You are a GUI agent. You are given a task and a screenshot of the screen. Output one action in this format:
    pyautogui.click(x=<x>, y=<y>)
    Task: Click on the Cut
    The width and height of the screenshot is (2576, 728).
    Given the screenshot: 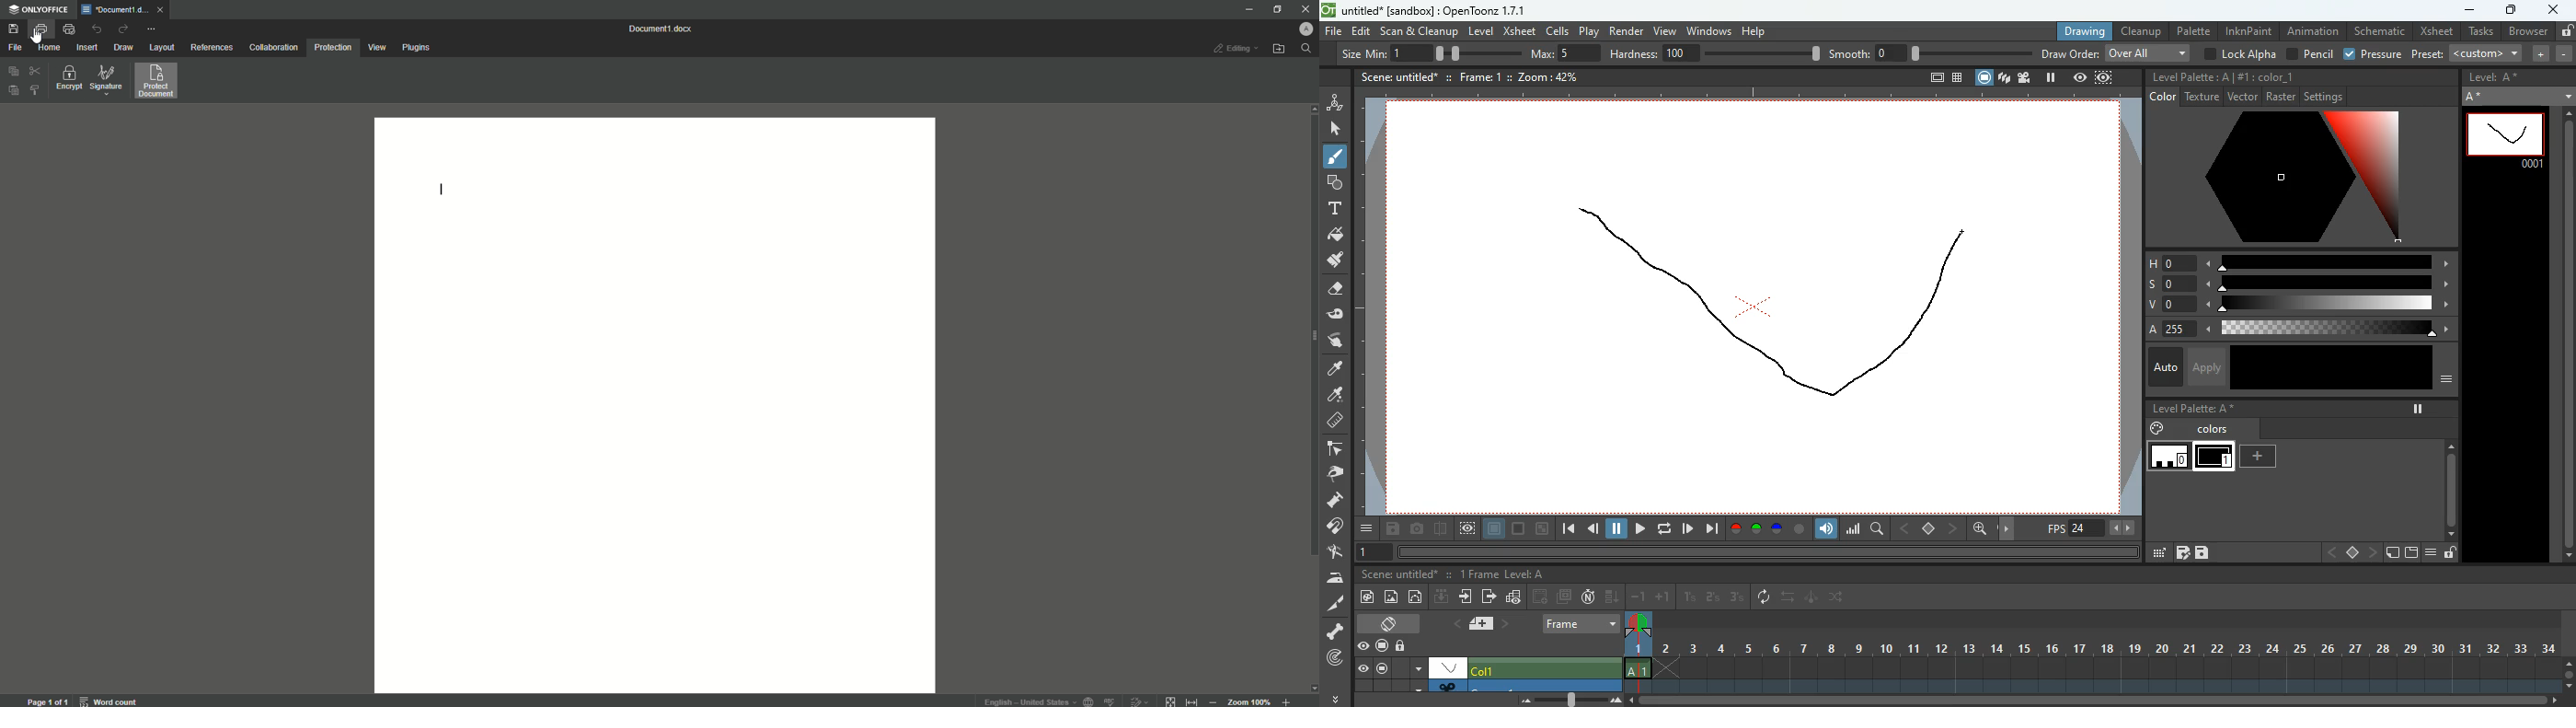 What is the action you would take?
    pyautogui.click(x=34, y=71)
    